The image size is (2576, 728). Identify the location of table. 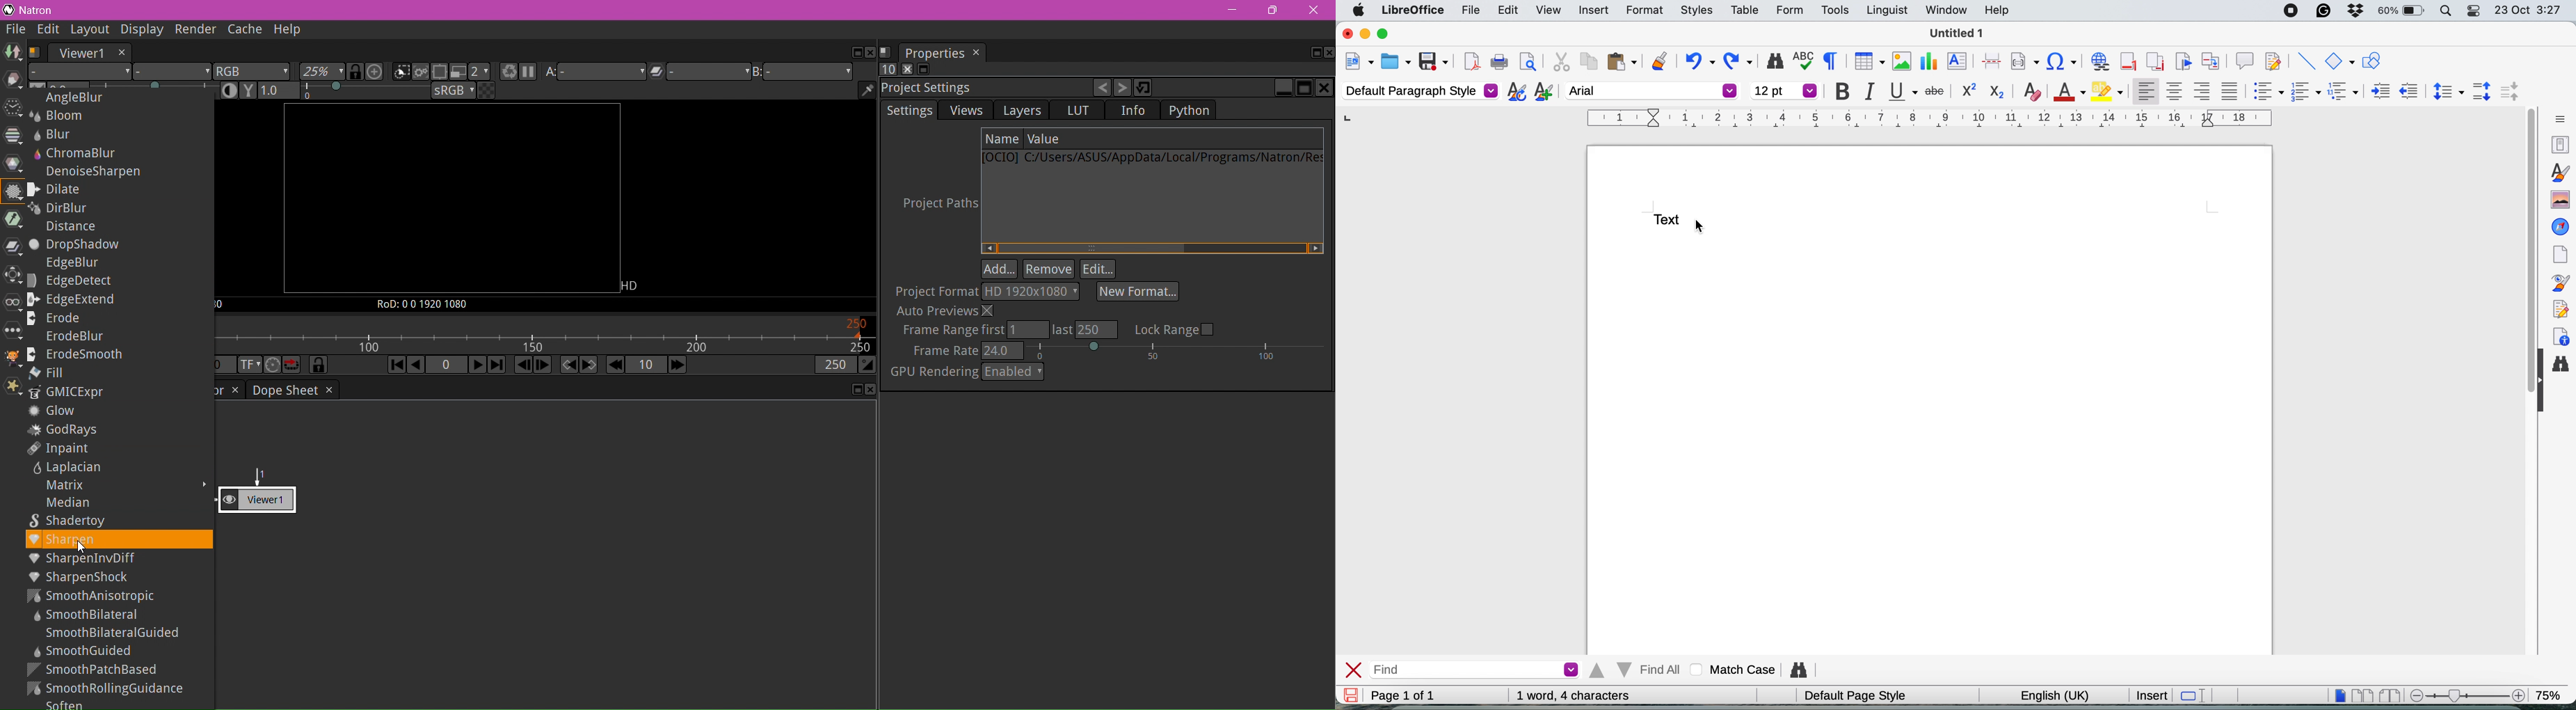
(1746, 9).